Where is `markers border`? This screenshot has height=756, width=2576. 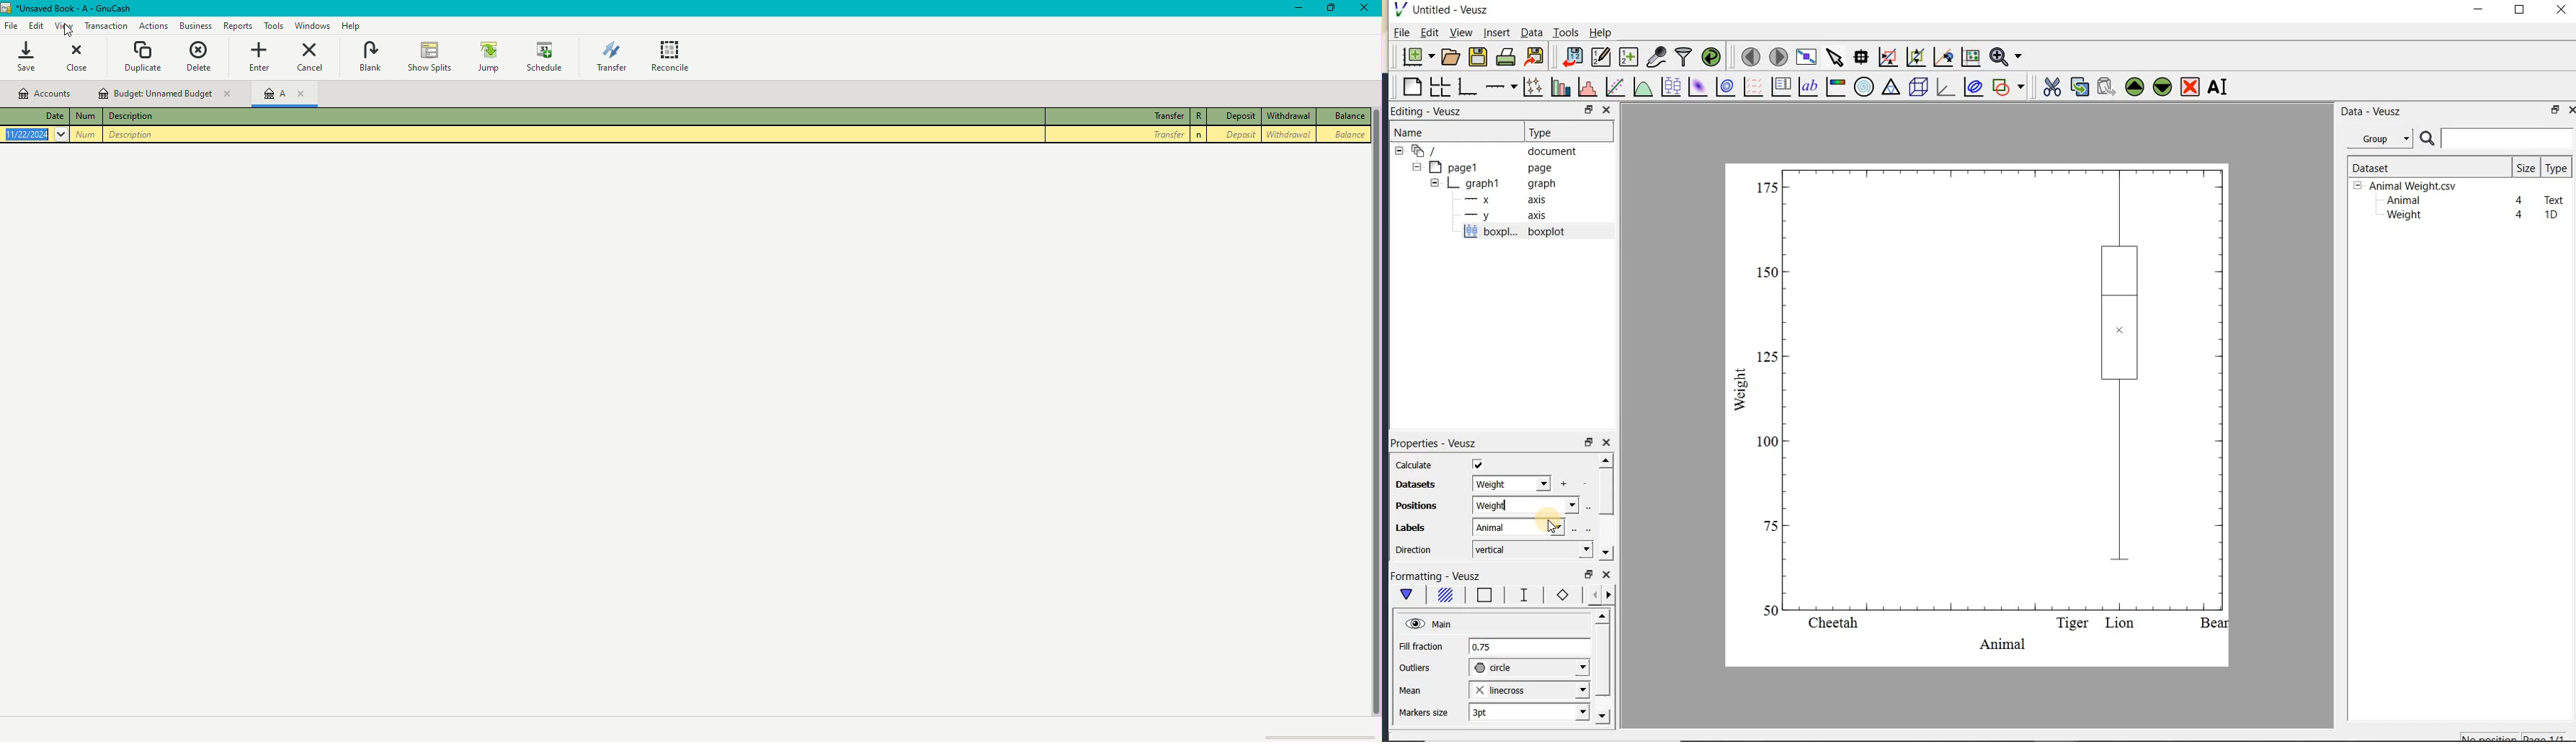 markers border is located at coordinates (1560, 595).